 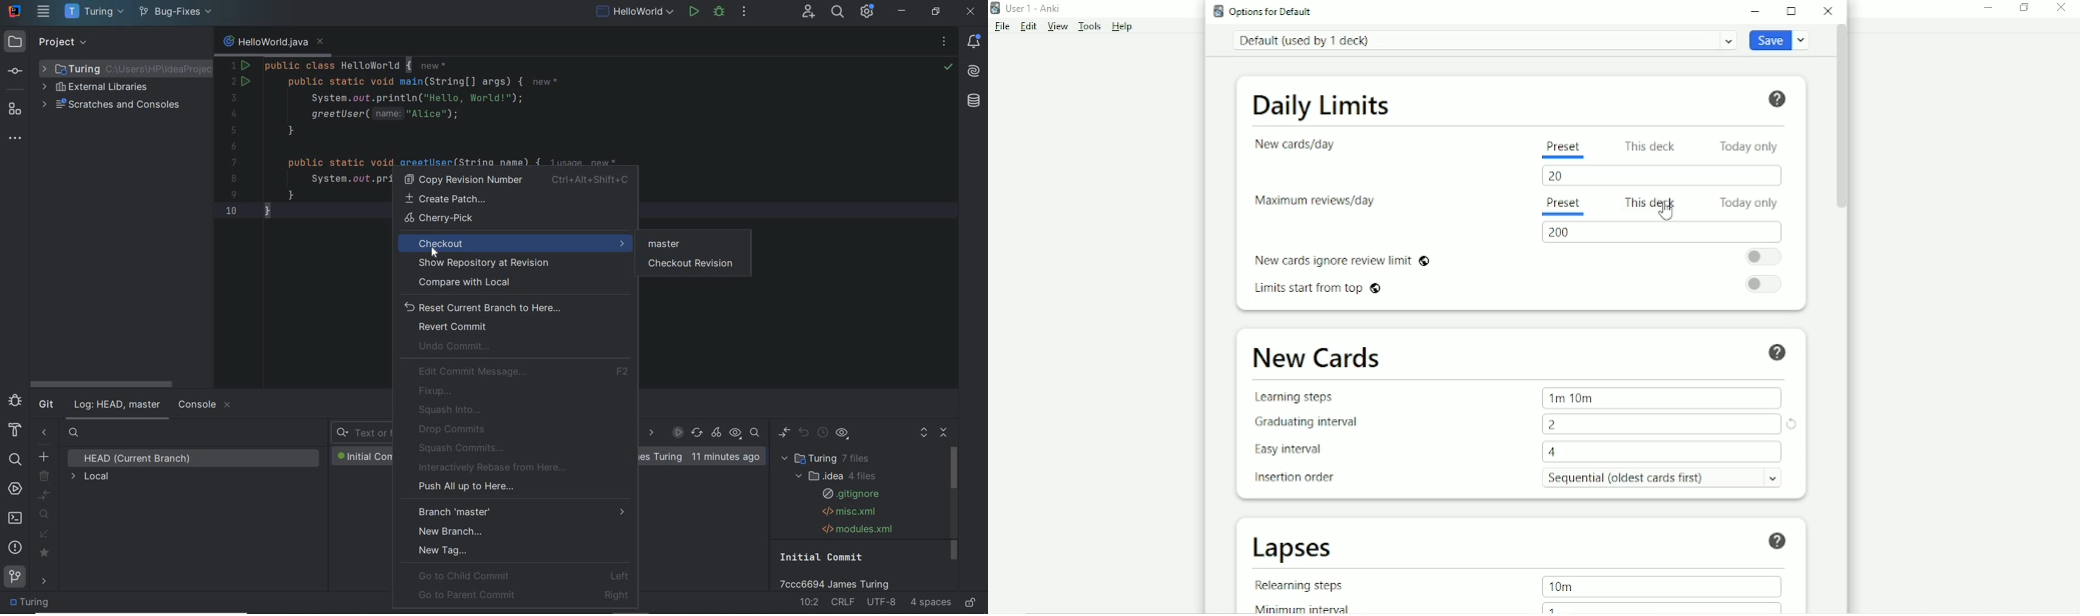 What do you see at coordinates (1778, 351) in the screenshot?
I see `Help` at bounding box center [1778, 351].